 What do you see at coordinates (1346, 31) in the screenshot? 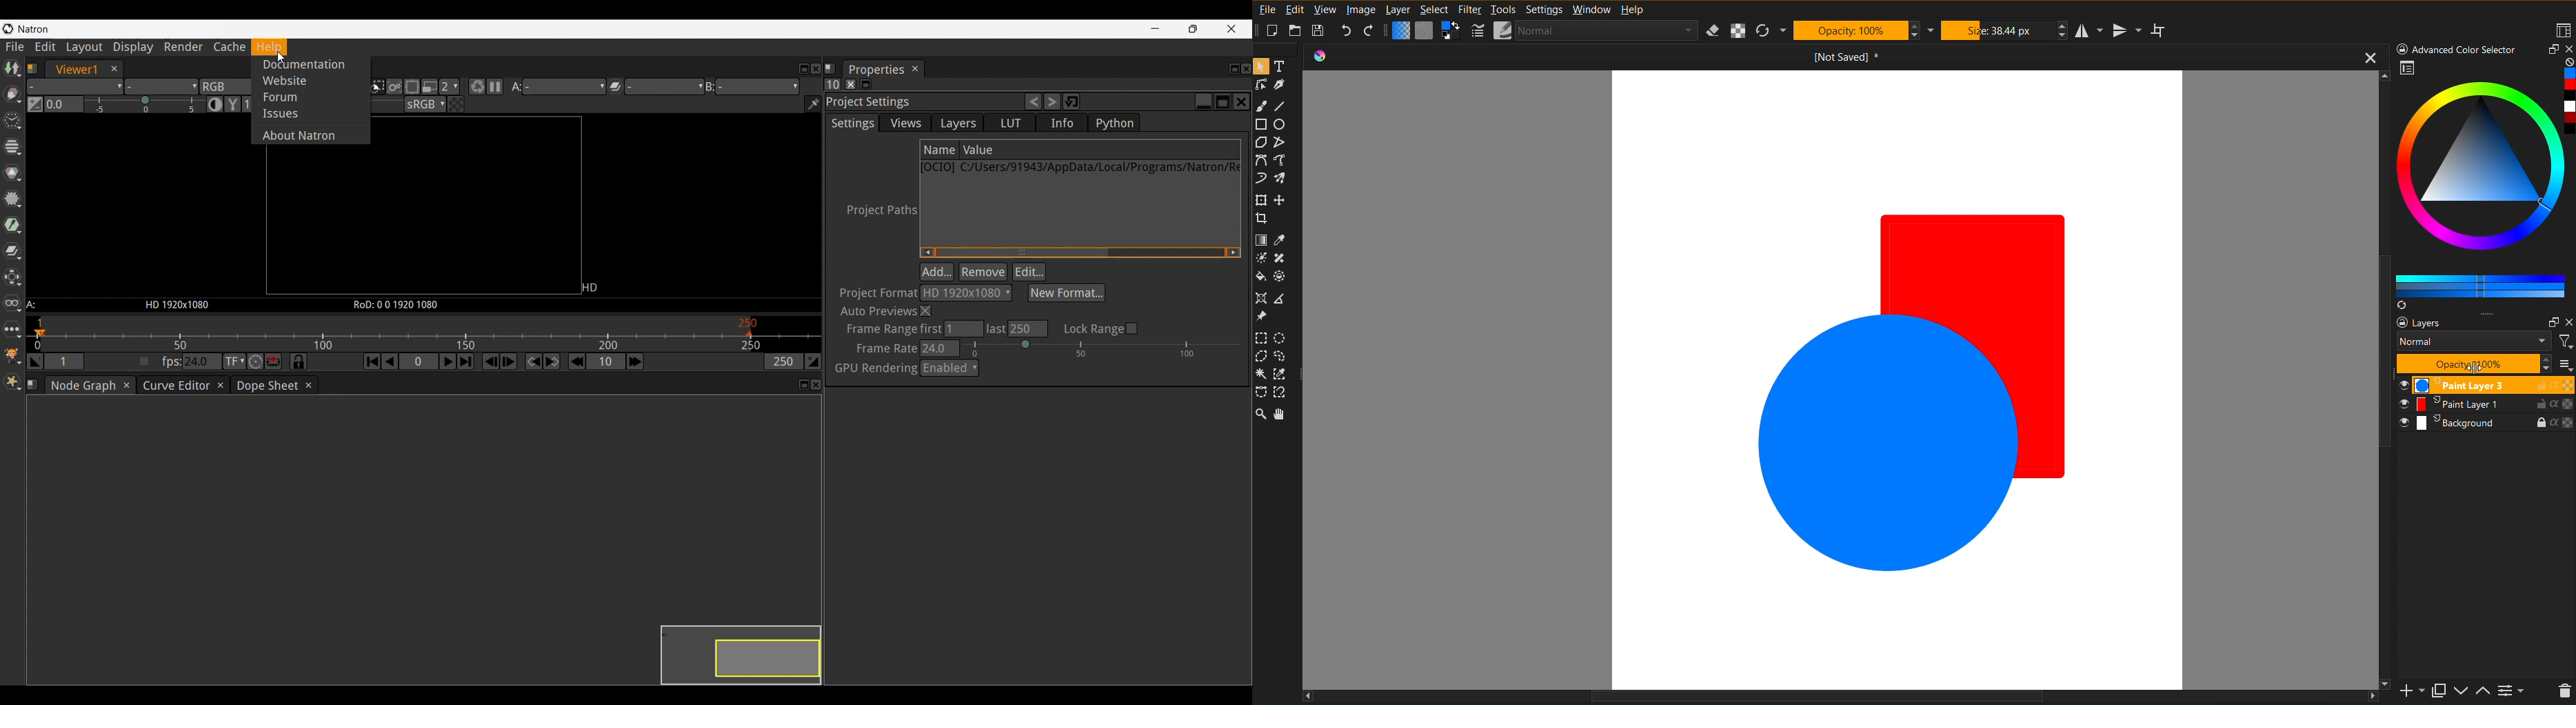
I see `Undo` at bounding box center [1346, 31].